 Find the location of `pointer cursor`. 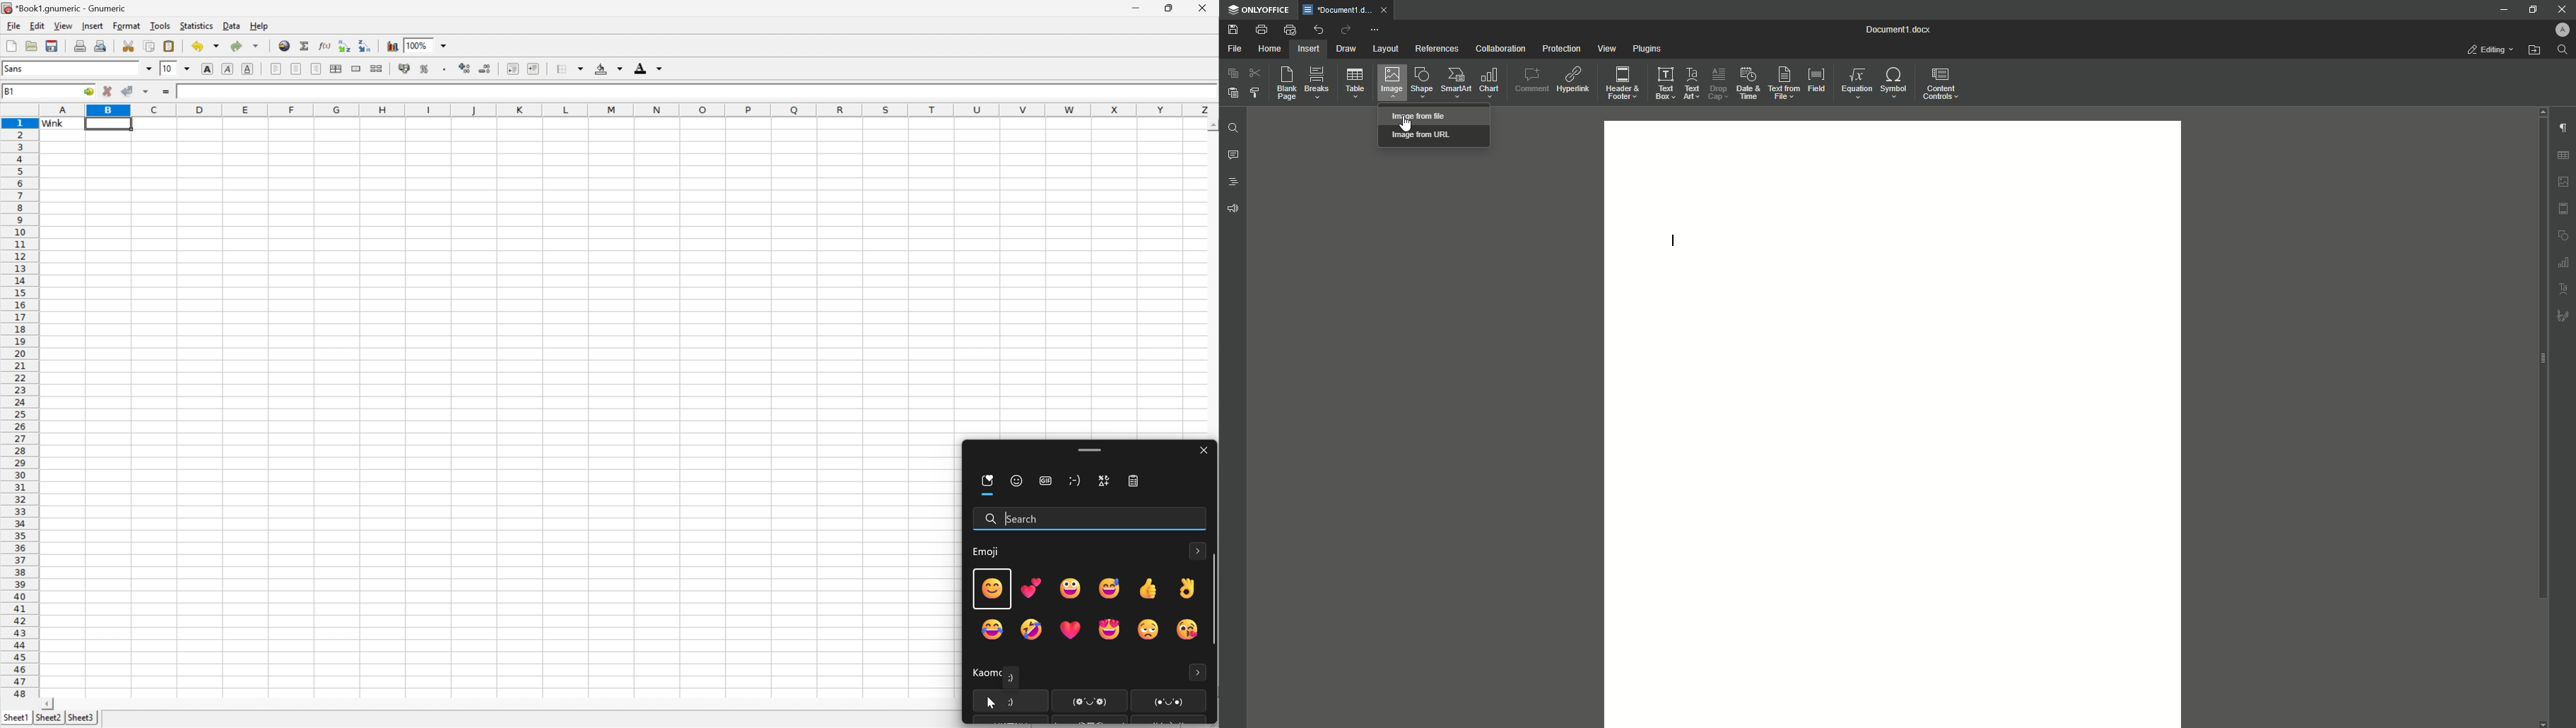

pointer cursor is located at coordinates (1408, 127).